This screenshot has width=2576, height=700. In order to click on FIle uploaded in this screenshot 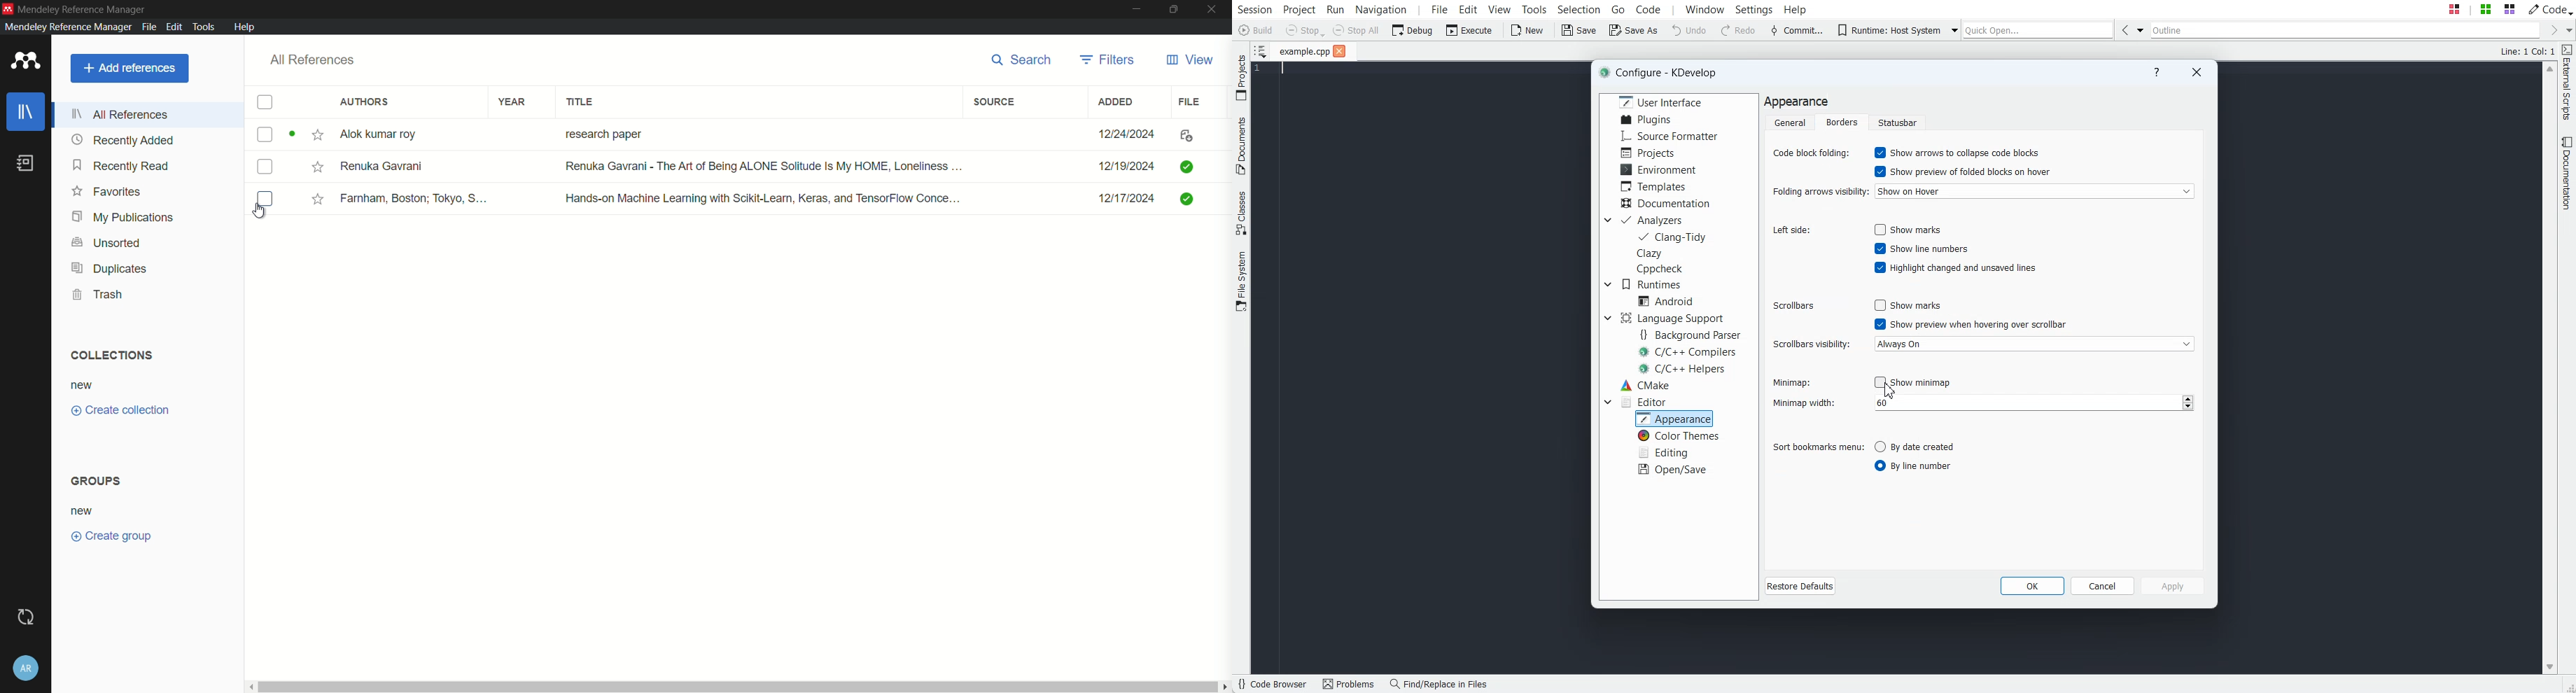, I will do `click(1188, 165)`.